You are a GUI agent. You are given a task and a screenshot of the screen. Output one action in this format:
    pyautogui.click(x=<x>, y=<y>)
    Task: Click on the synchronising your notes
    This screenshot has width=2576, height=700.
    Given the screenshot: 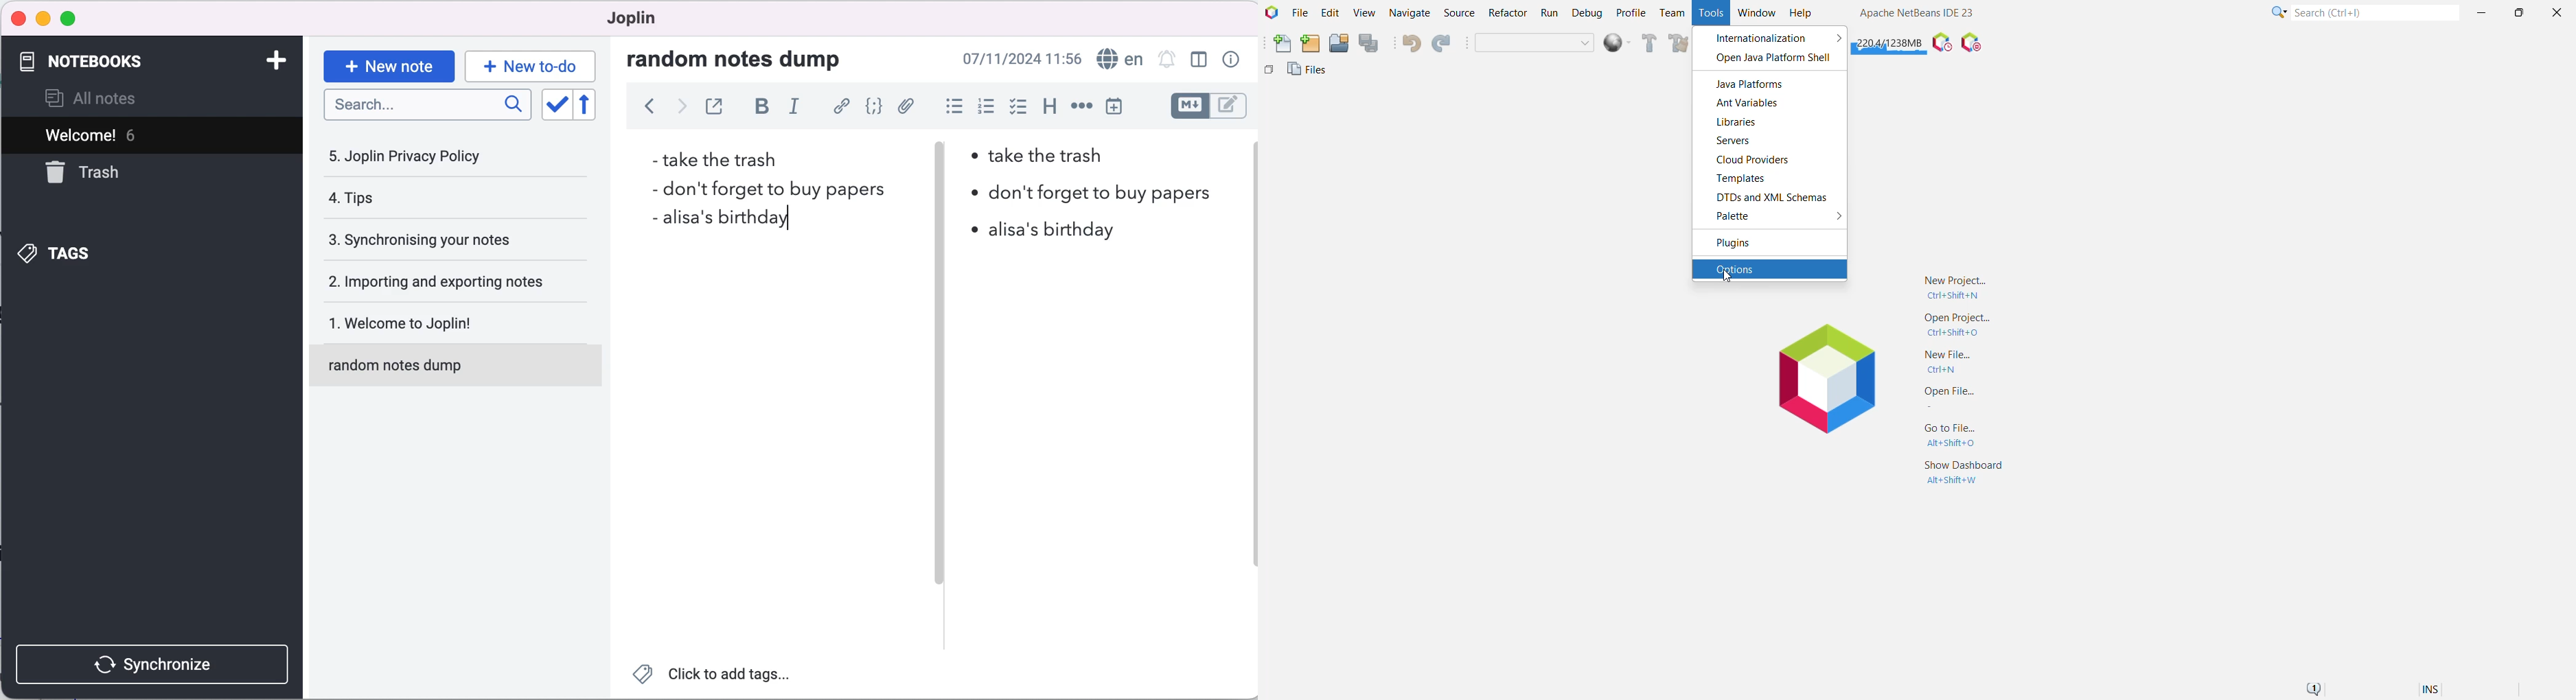 What is the action you would take?
    pyautogui.click(x=441, y=241)
    